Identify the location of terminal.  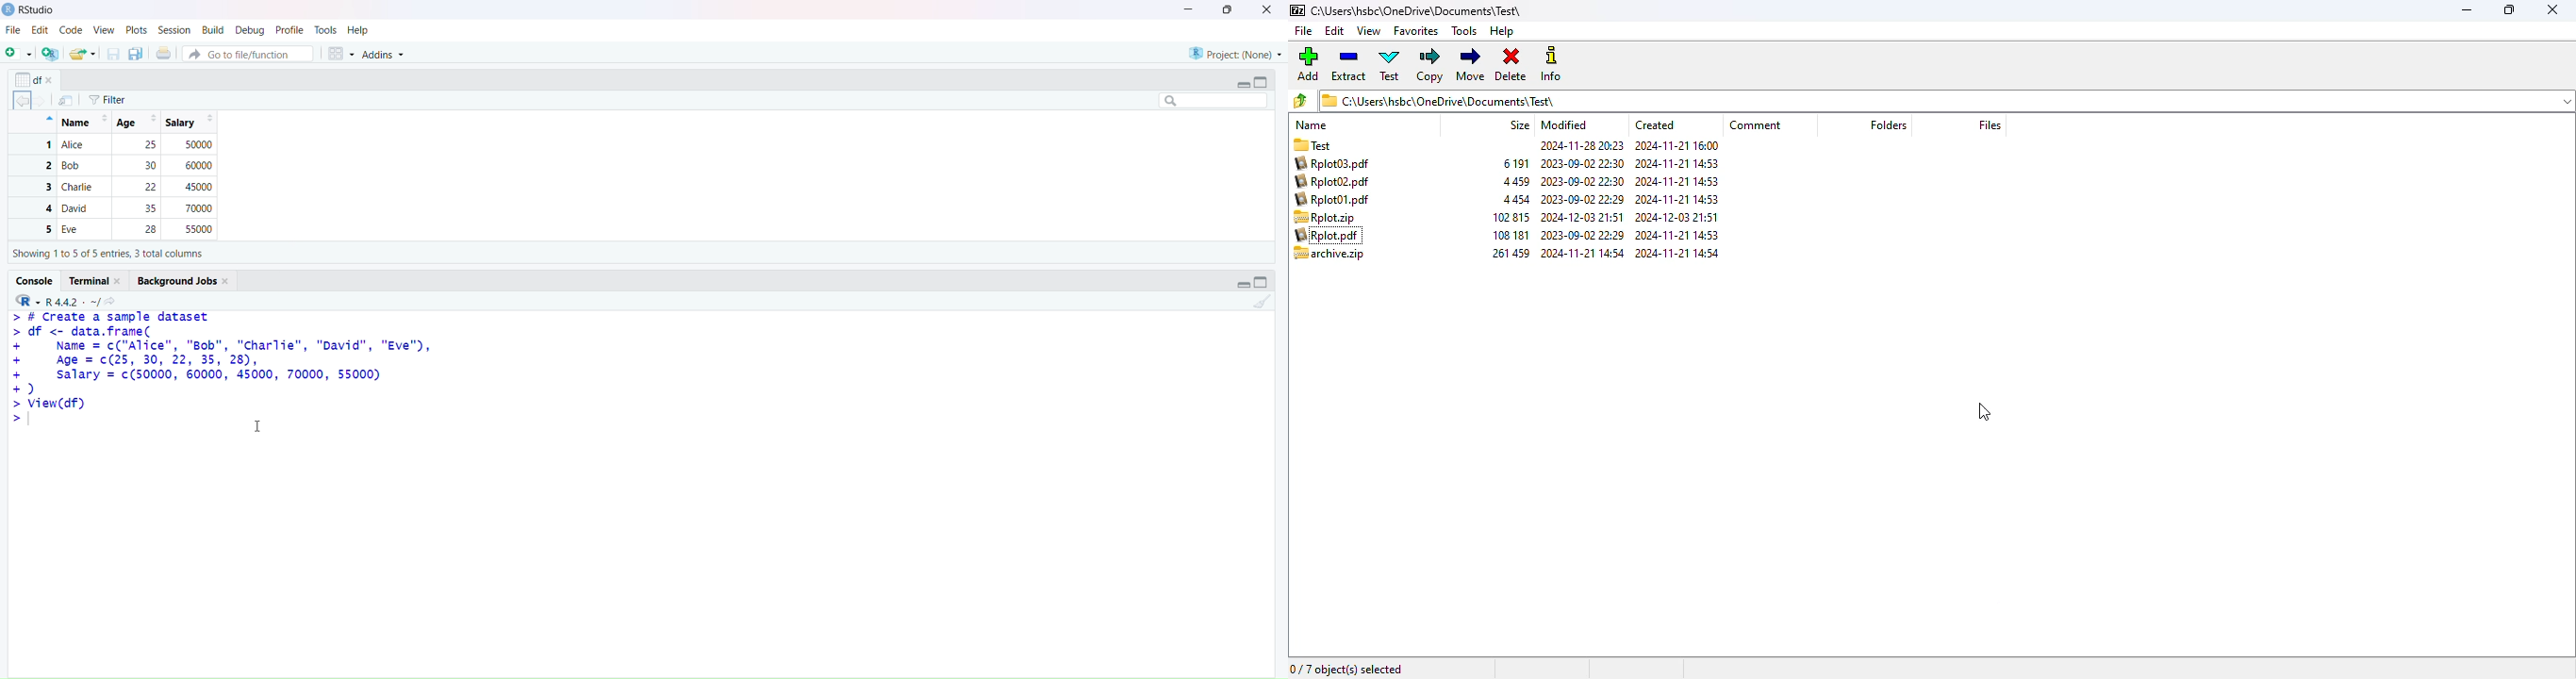
(96, 279).